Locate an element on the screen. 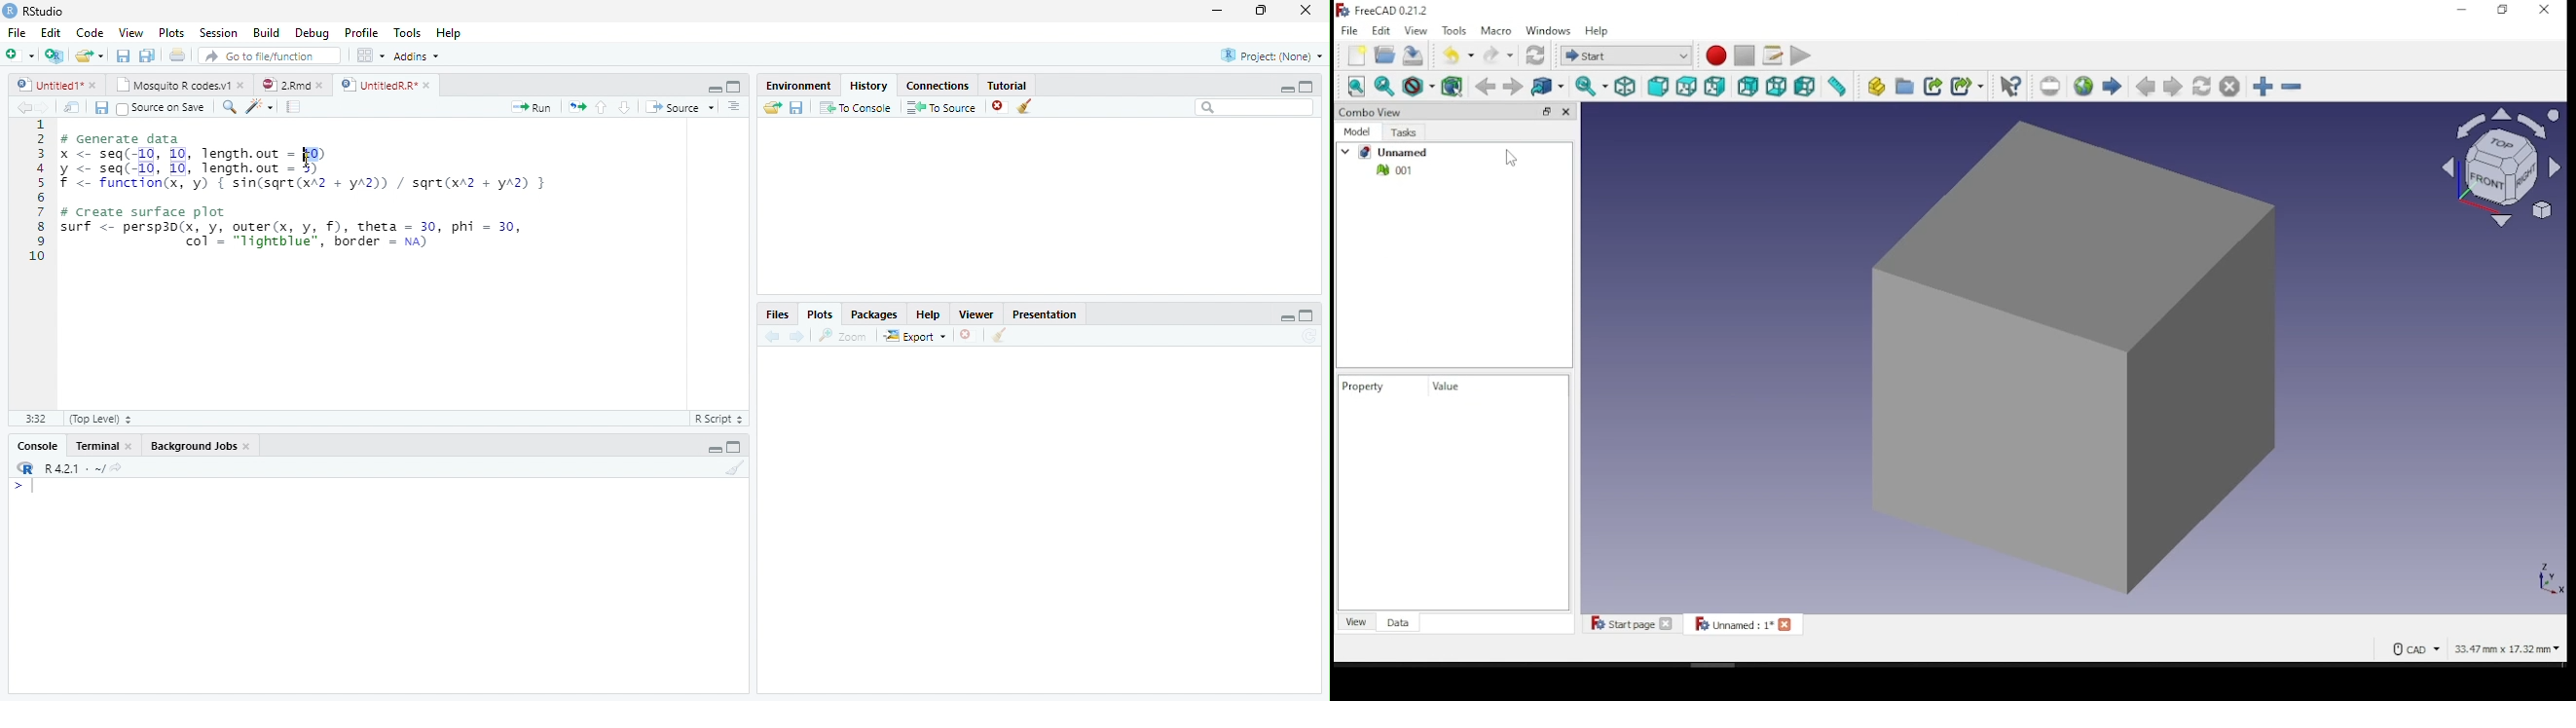 Image resolution: width=2576 pixels, height=728 pixels. close panel is located at coordinates (1568, 112).